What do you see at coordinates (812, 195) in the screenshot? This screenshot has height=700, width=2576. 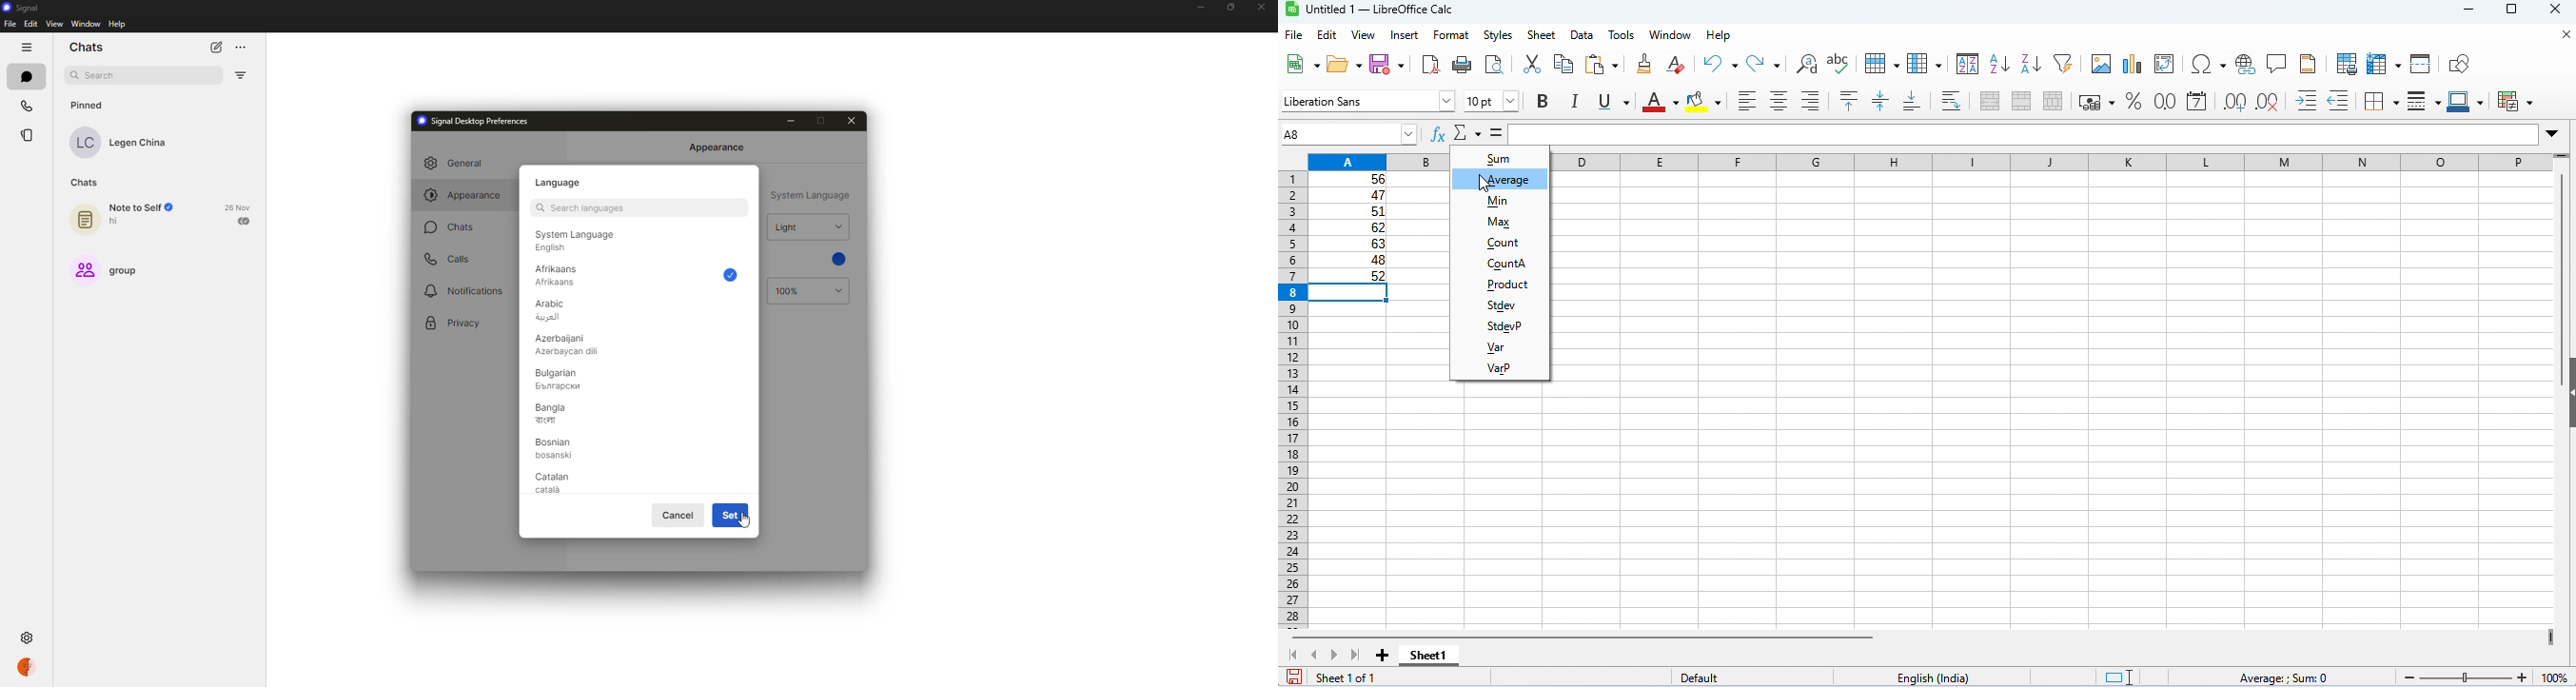 I see `system language` at bounding box center [812, 195].